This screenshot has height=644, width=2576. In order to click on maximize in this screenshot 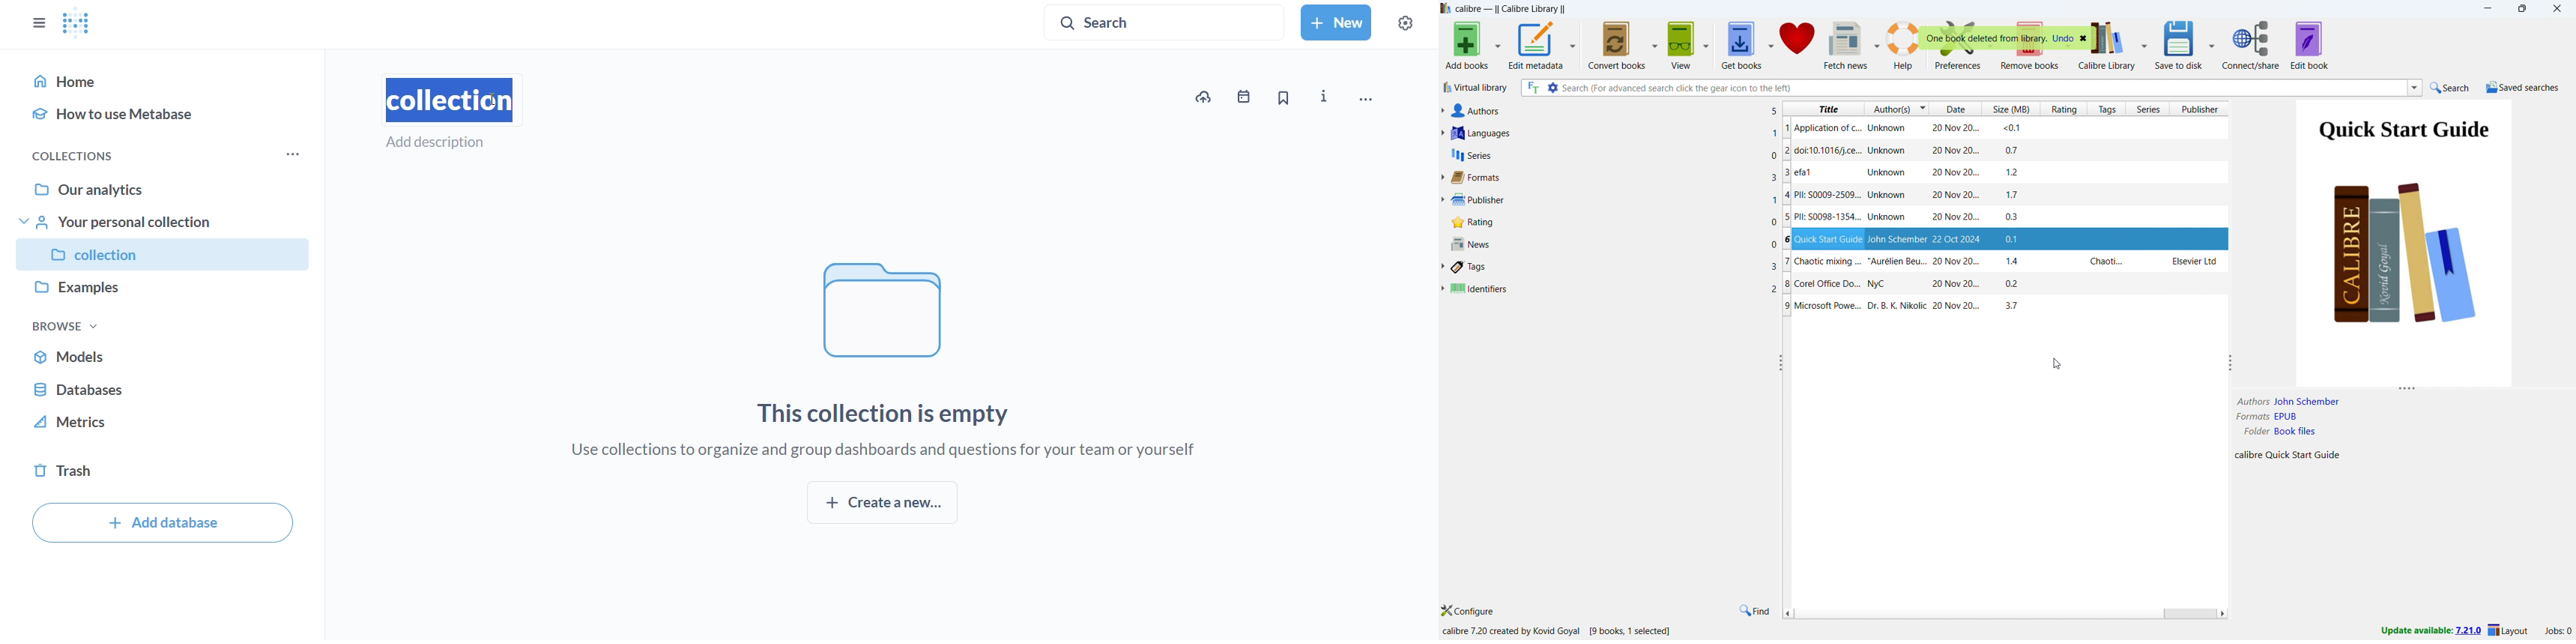, I will do `click(2523, 8)`.